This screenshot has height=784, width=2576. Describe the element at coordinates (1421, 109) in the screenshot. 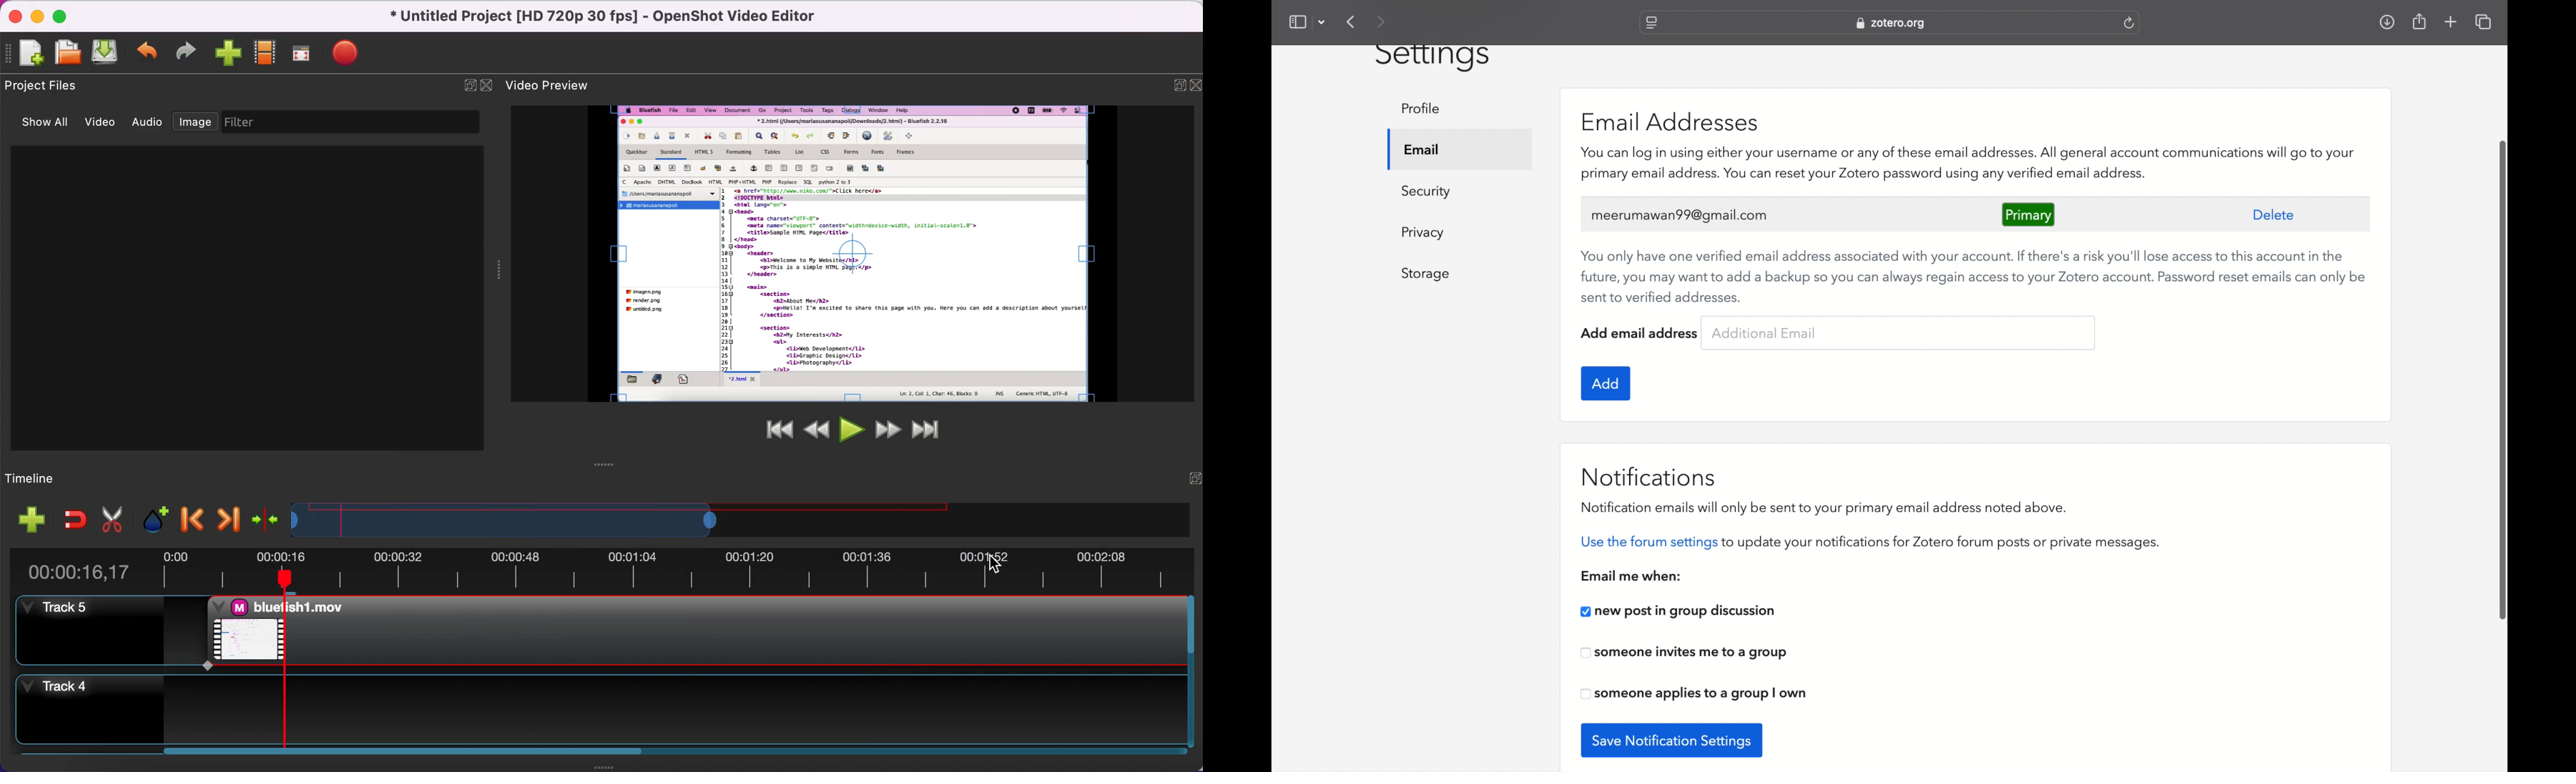

I see `profile` at that location.